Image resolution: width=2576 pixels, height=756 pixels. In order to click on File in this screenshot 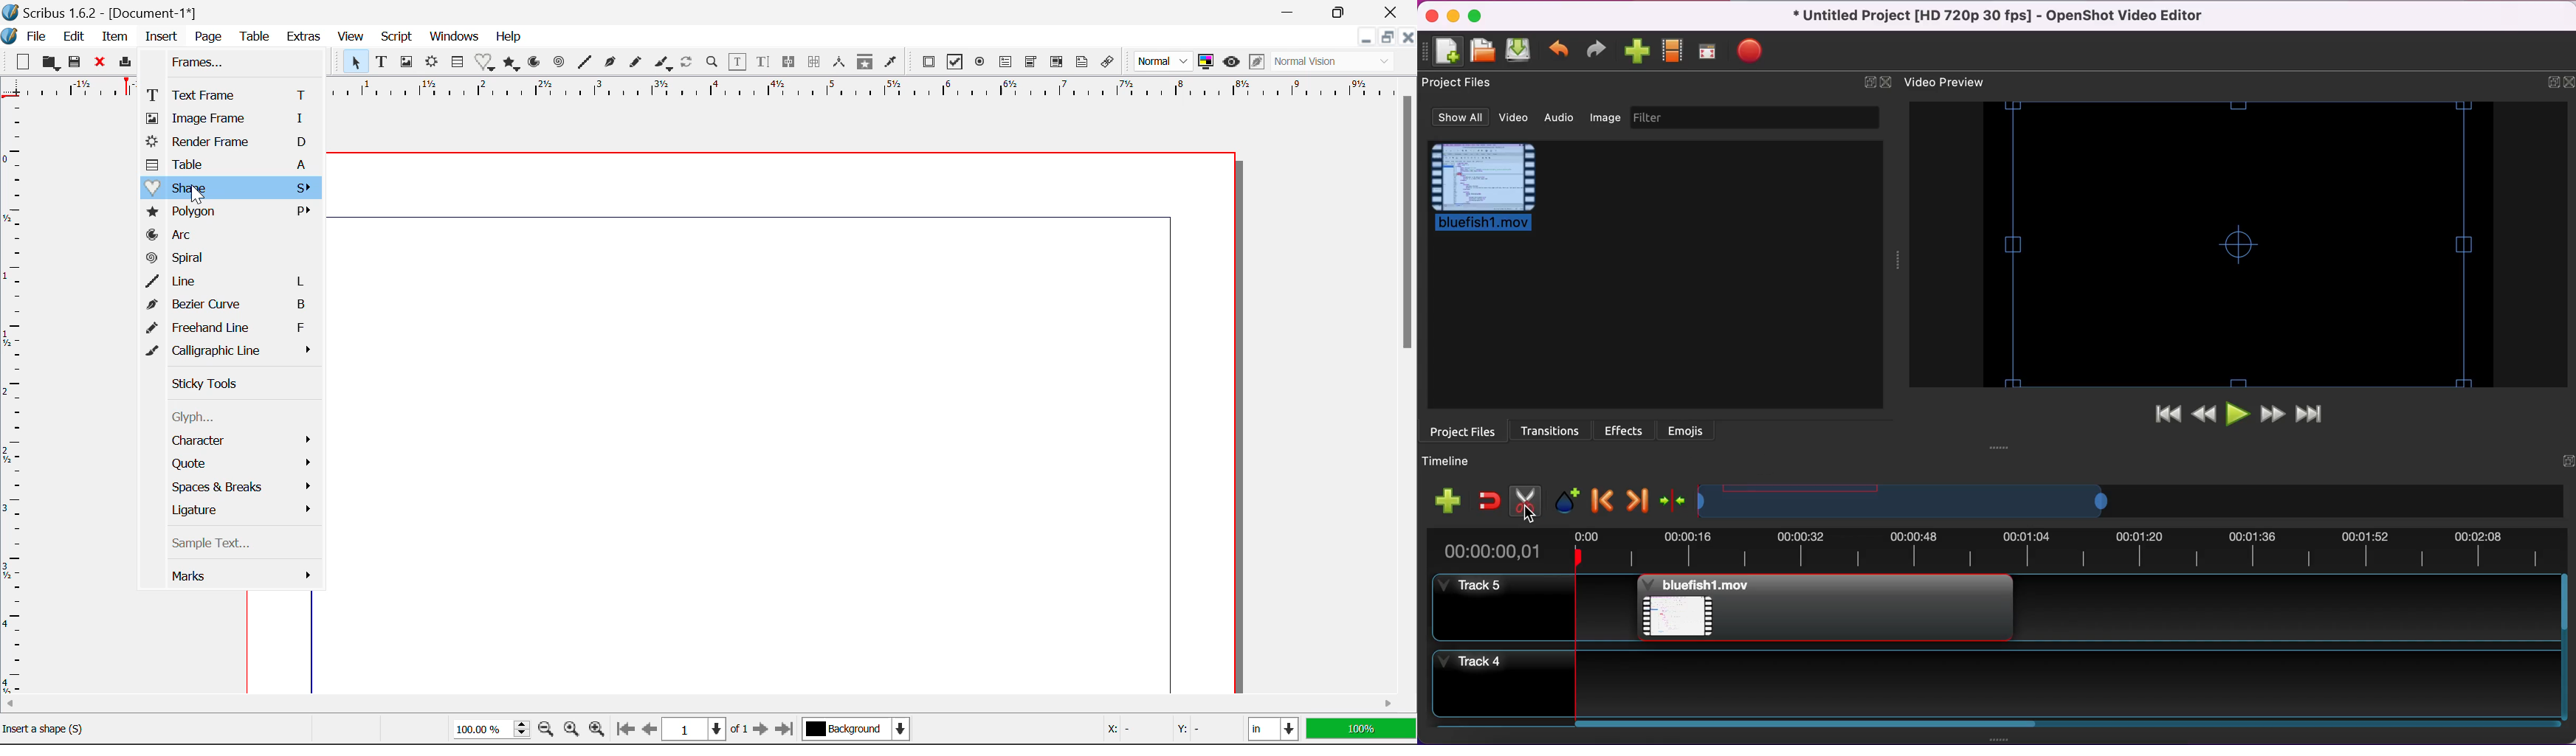, I will do `click(37, 37)`.